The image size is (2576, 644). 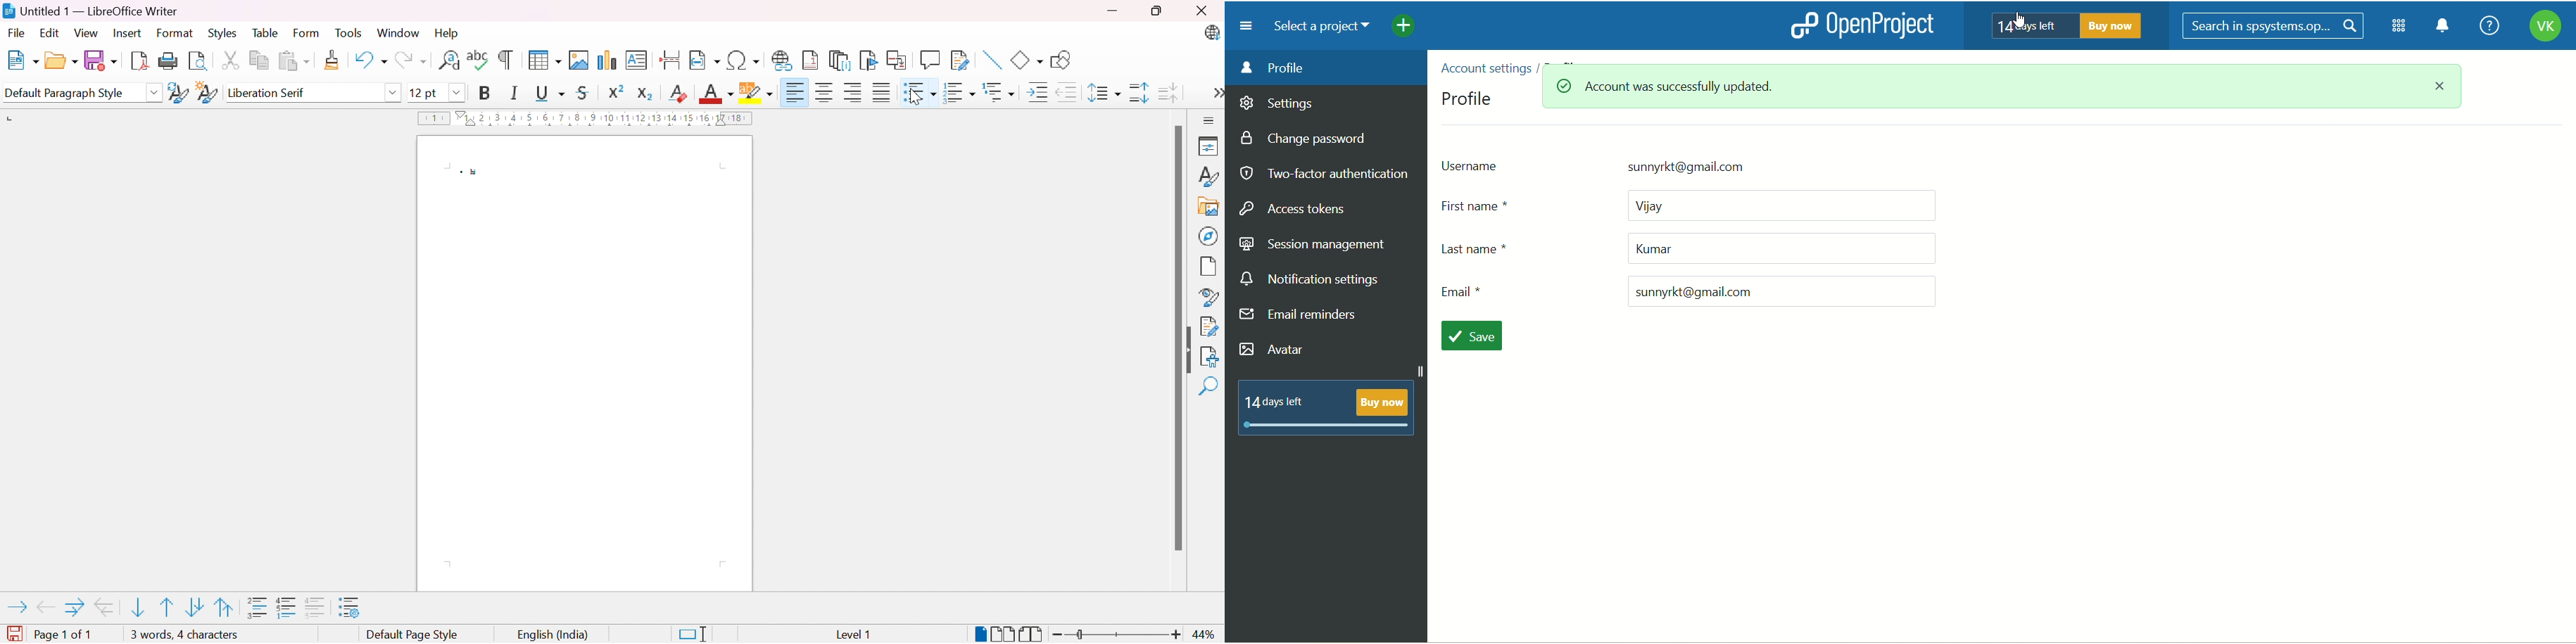 What do you see at coordinates (287, 609) in the screenshot?
I see `Toggle restart numbering` at bounding box center [287, 609].